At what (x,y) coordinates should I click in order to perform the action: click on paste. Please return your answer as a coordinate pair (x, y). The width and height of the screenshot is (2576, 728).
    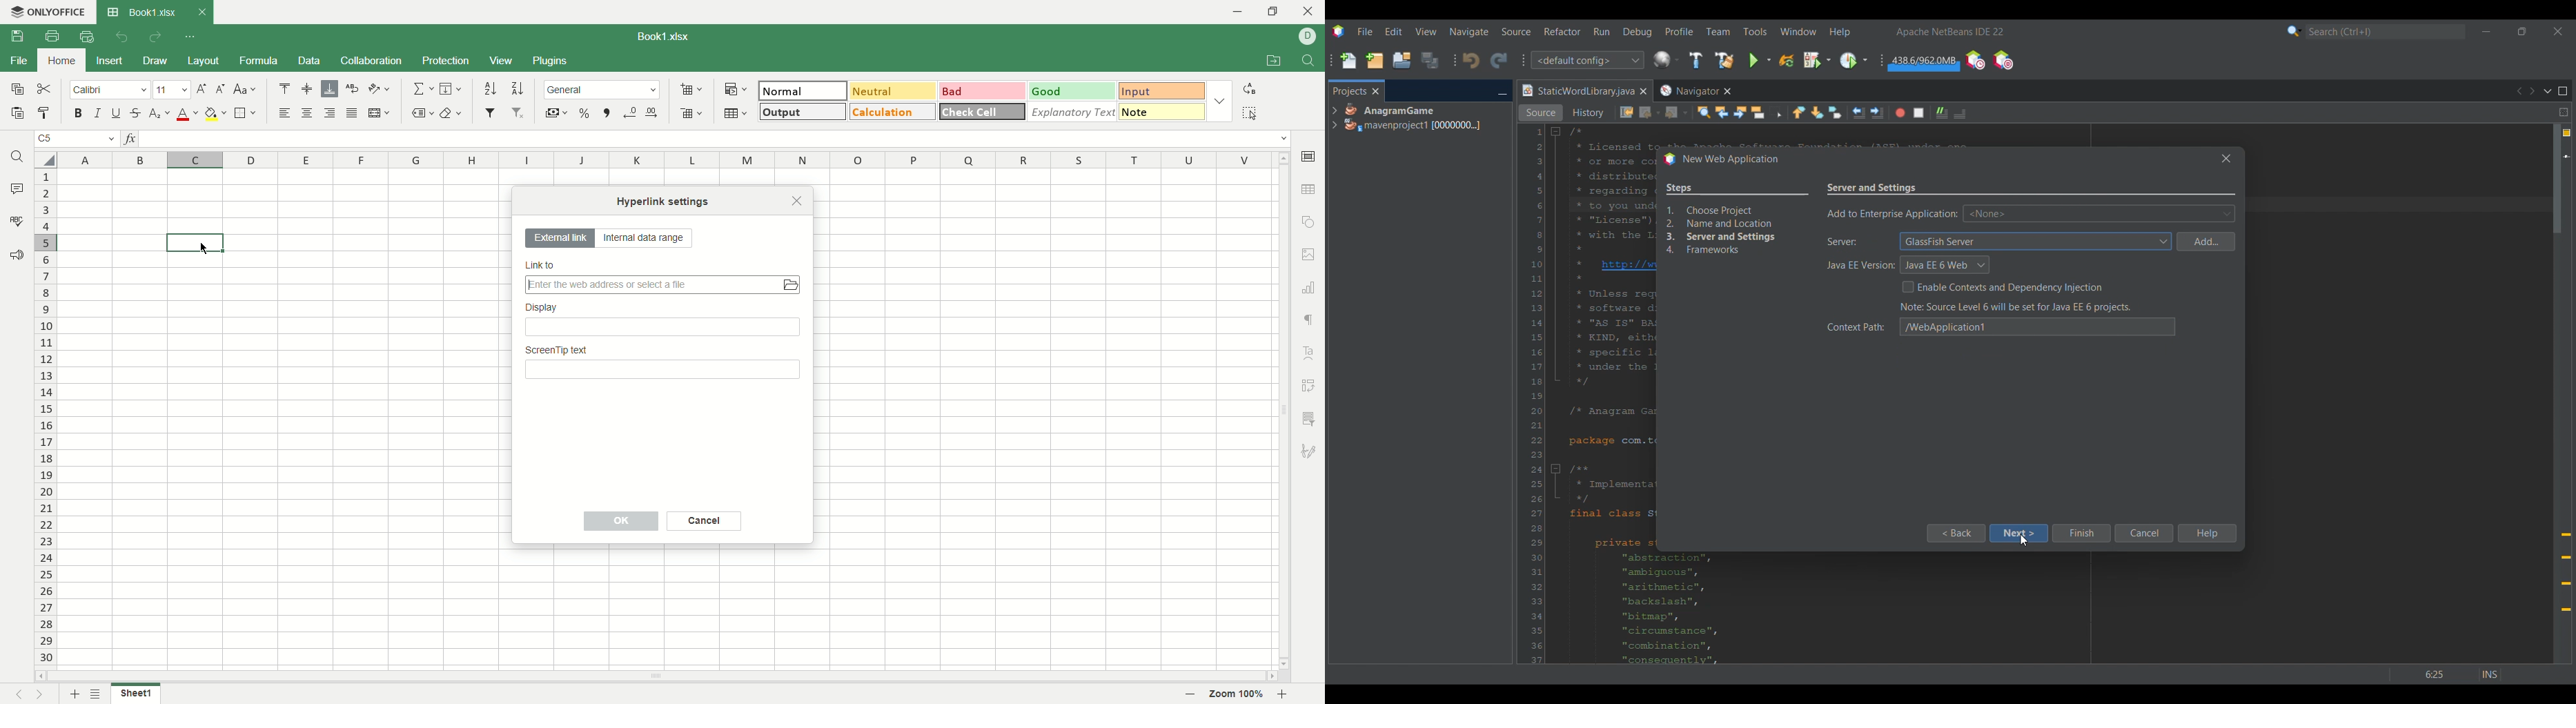
    Looking at the image, I should click on (18, 115).